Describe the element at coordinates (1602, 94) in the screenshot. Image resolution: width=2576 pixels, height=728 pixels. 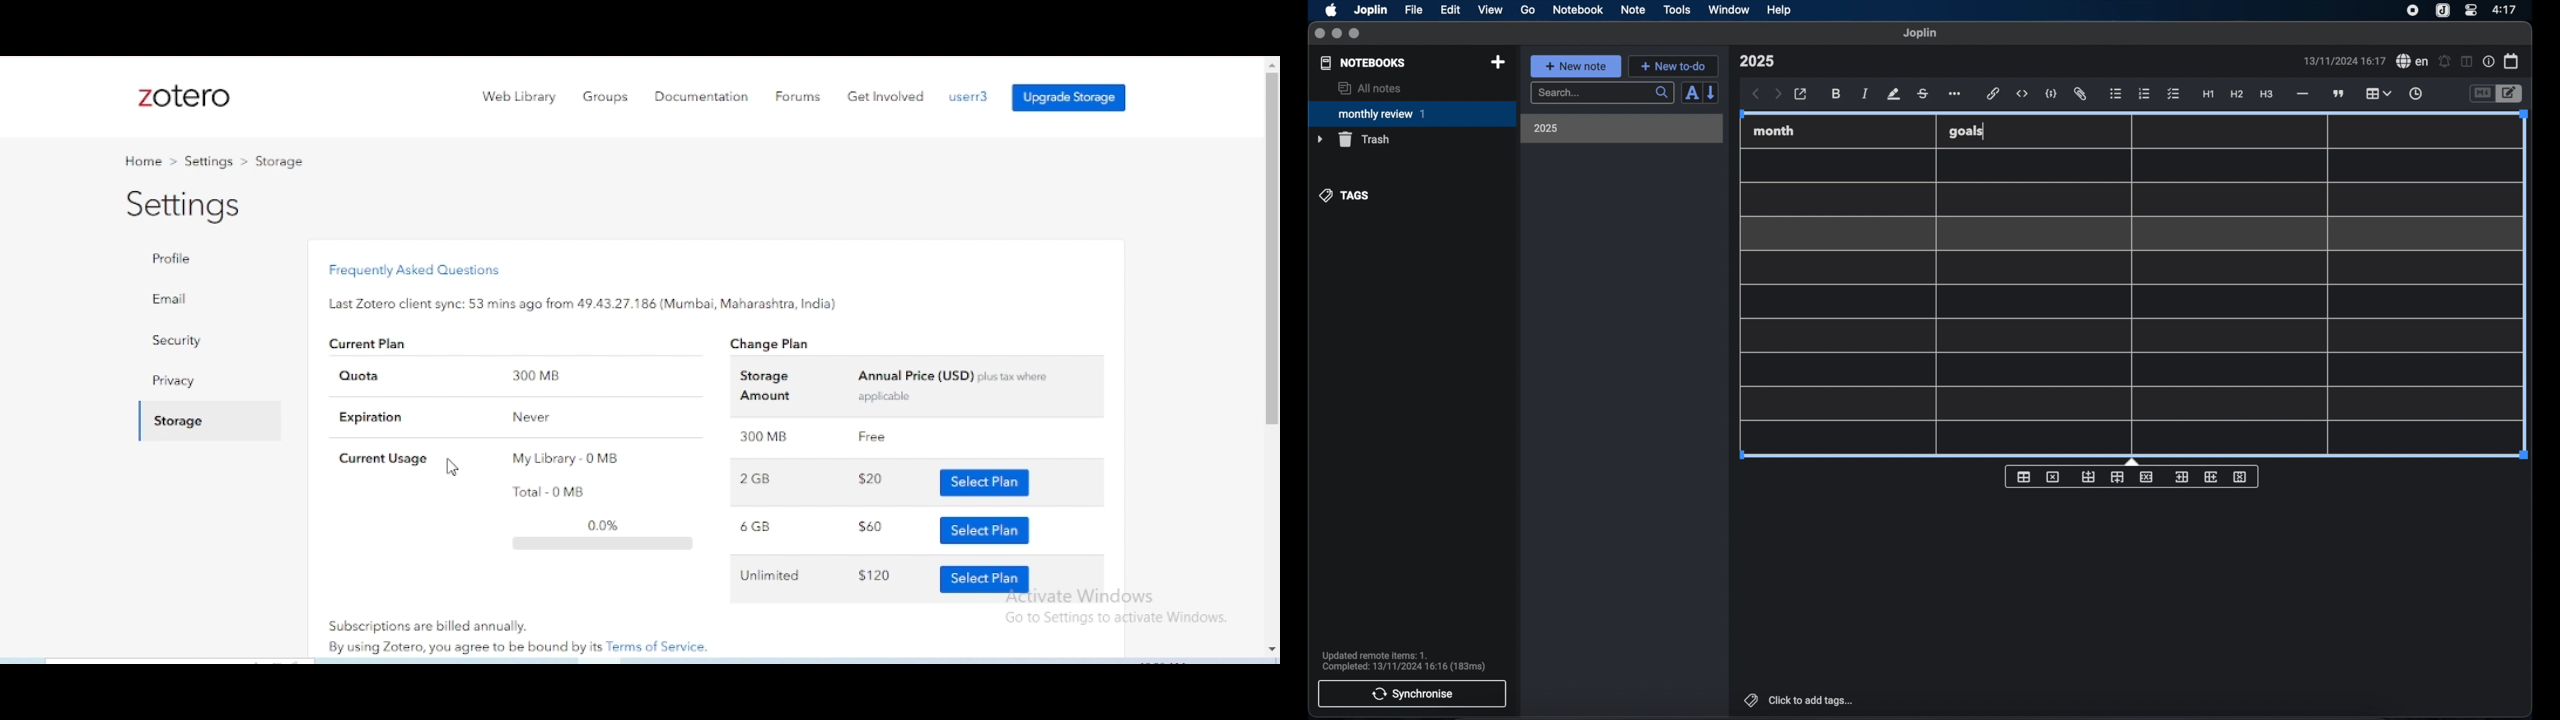
I see `search bar` at that location.